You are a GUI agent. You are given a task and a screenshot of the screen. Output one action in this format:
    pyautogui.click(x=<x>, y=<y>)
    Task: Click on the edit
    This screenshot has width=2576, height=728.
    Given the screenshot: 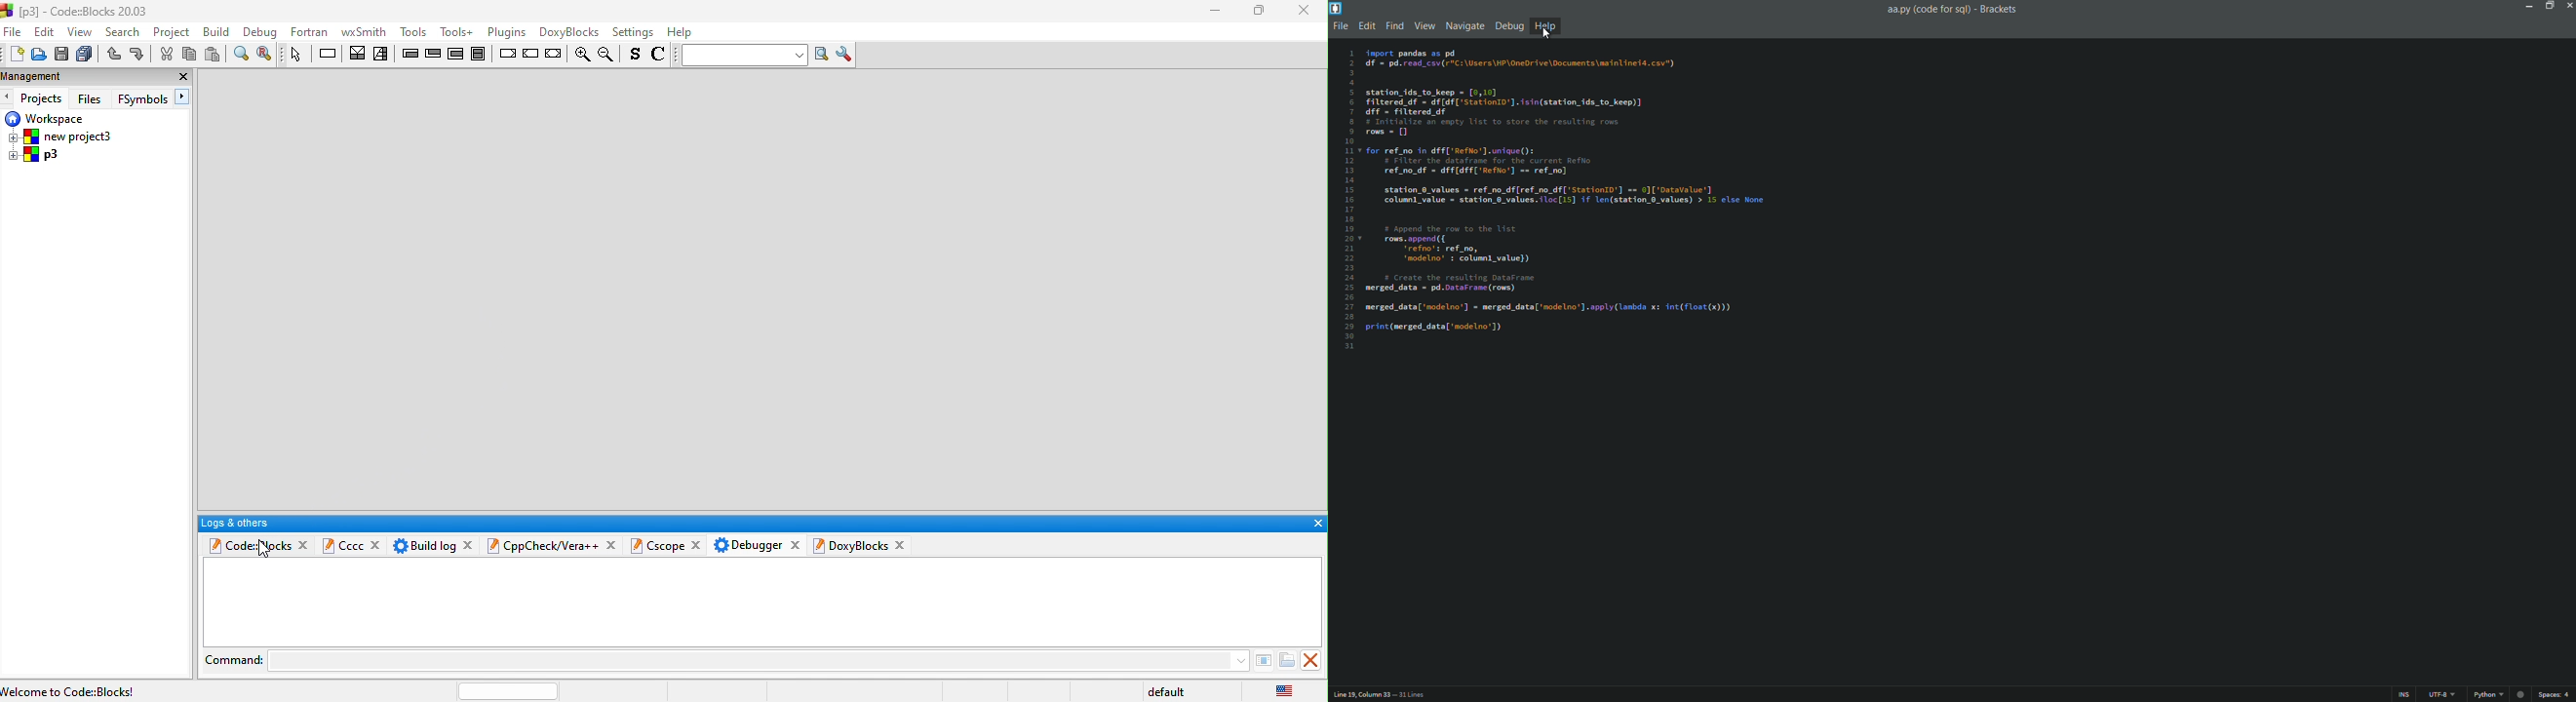 What is the action you would take?
    pyautogui.click(x=45, y=32)
    